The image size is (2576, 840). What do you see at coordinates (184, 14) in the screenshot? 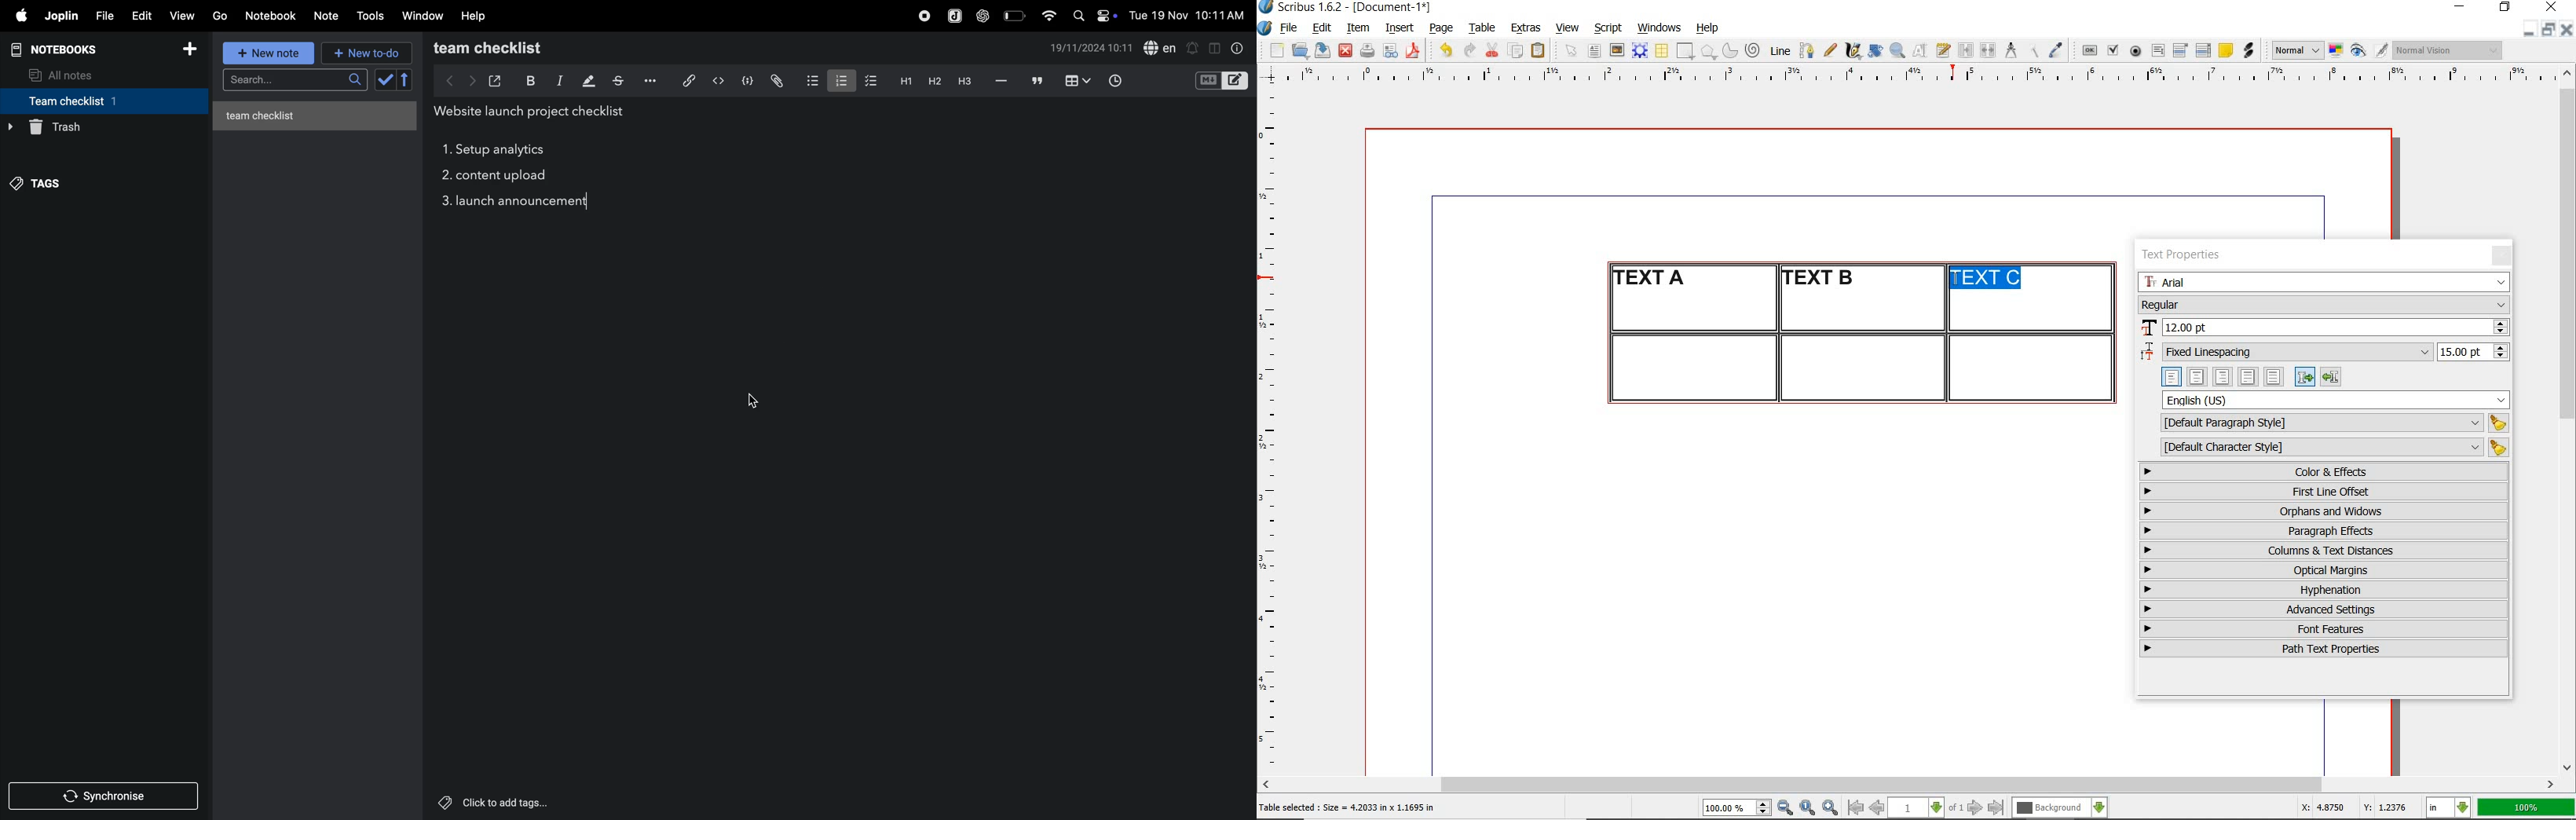
I see `view` at bounding box center [184, 14].